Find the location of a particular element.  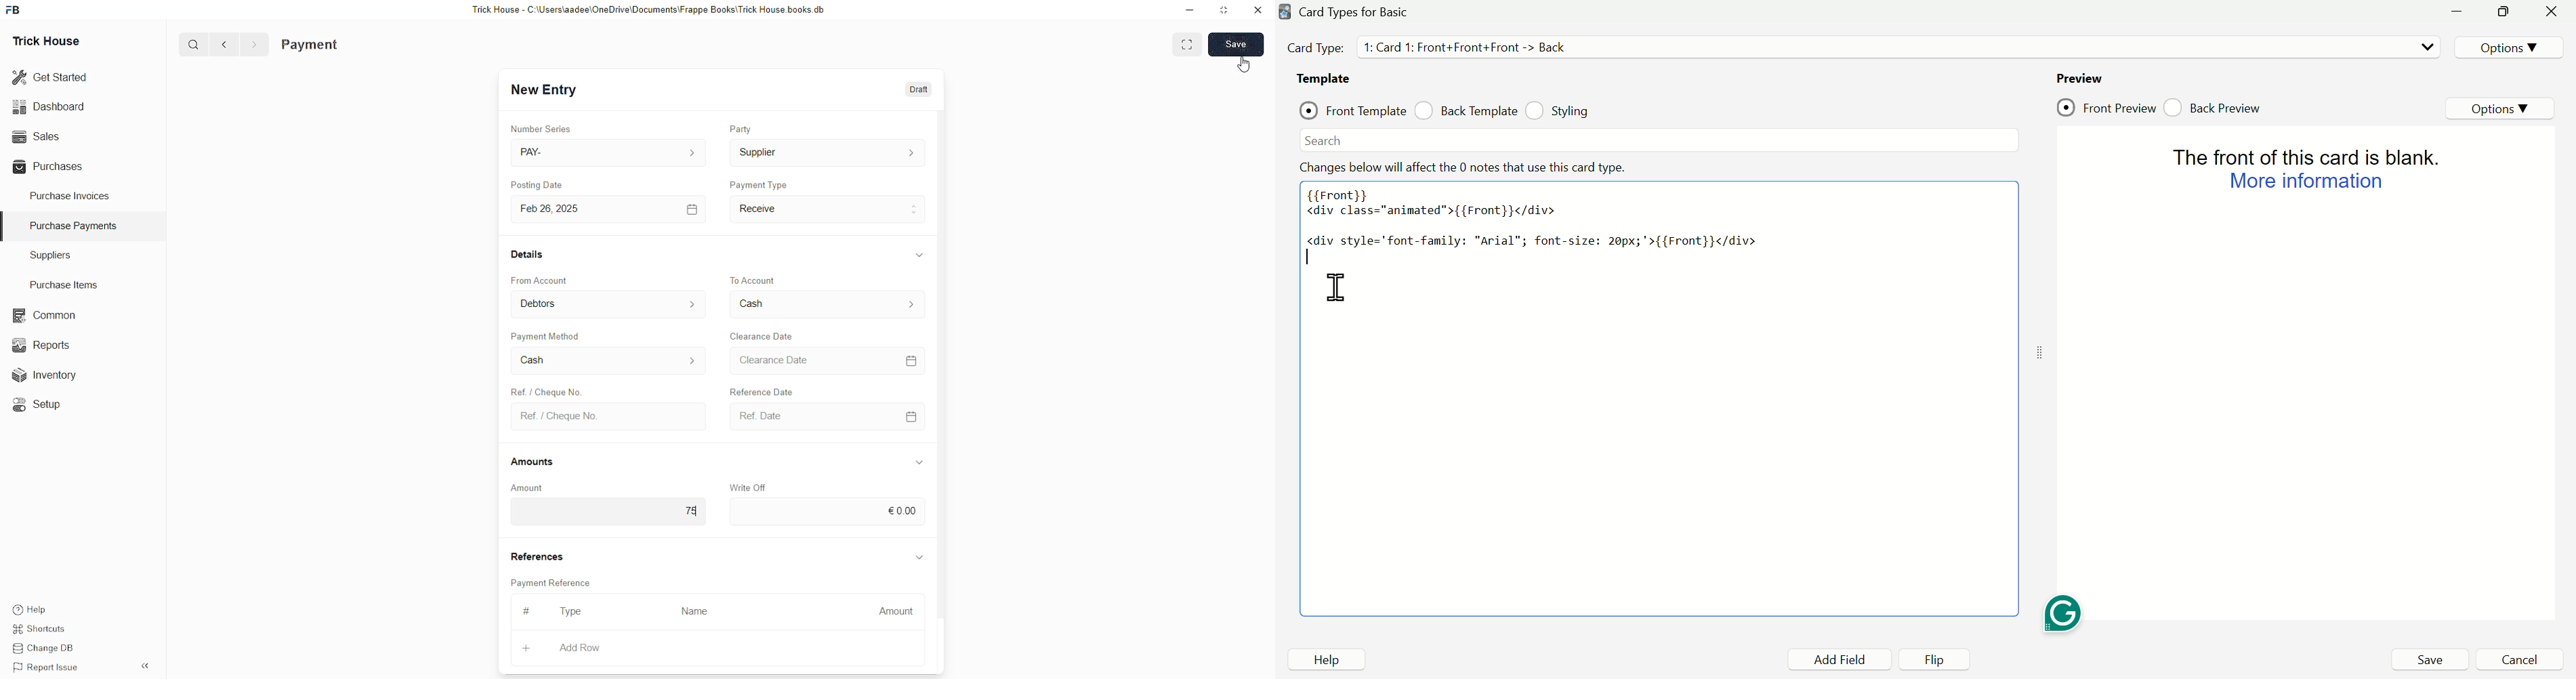

Ref. / Cheque No. is located at coordinates (606, 415).